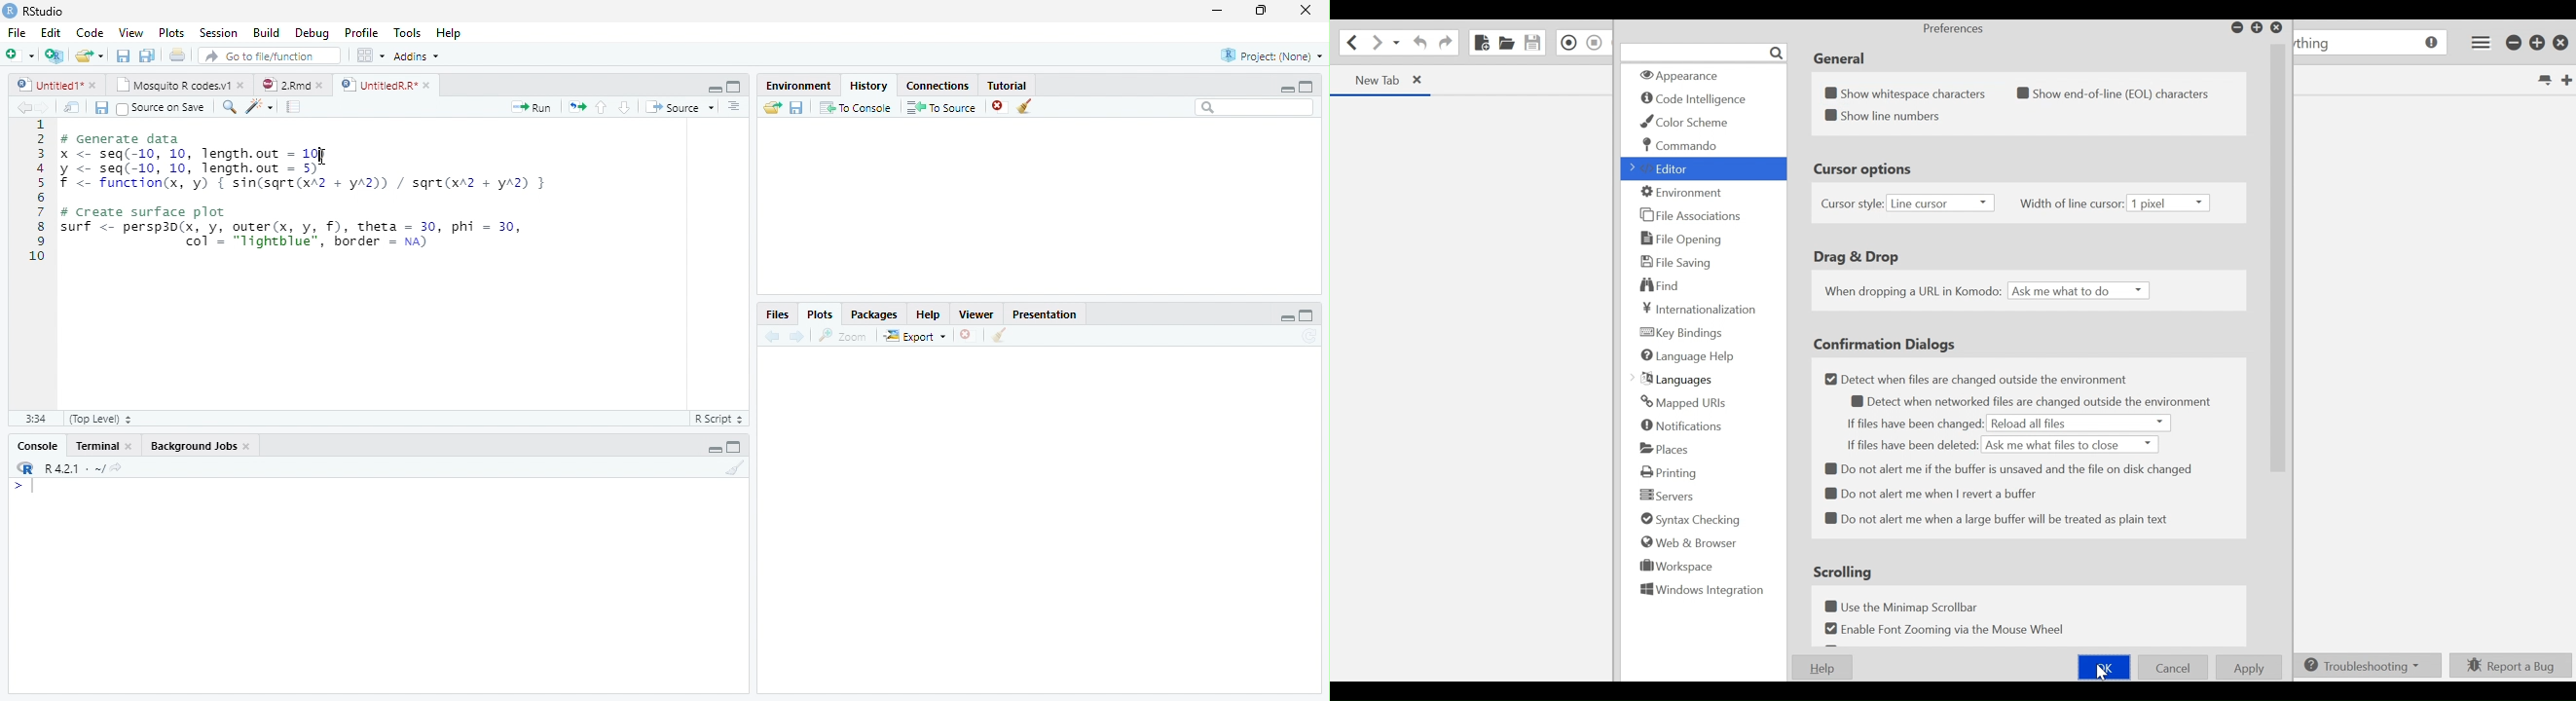  What do you see at coordinates (733, 449) in the screenshot?
I see `Maximize` at bounding box center [733, 449].